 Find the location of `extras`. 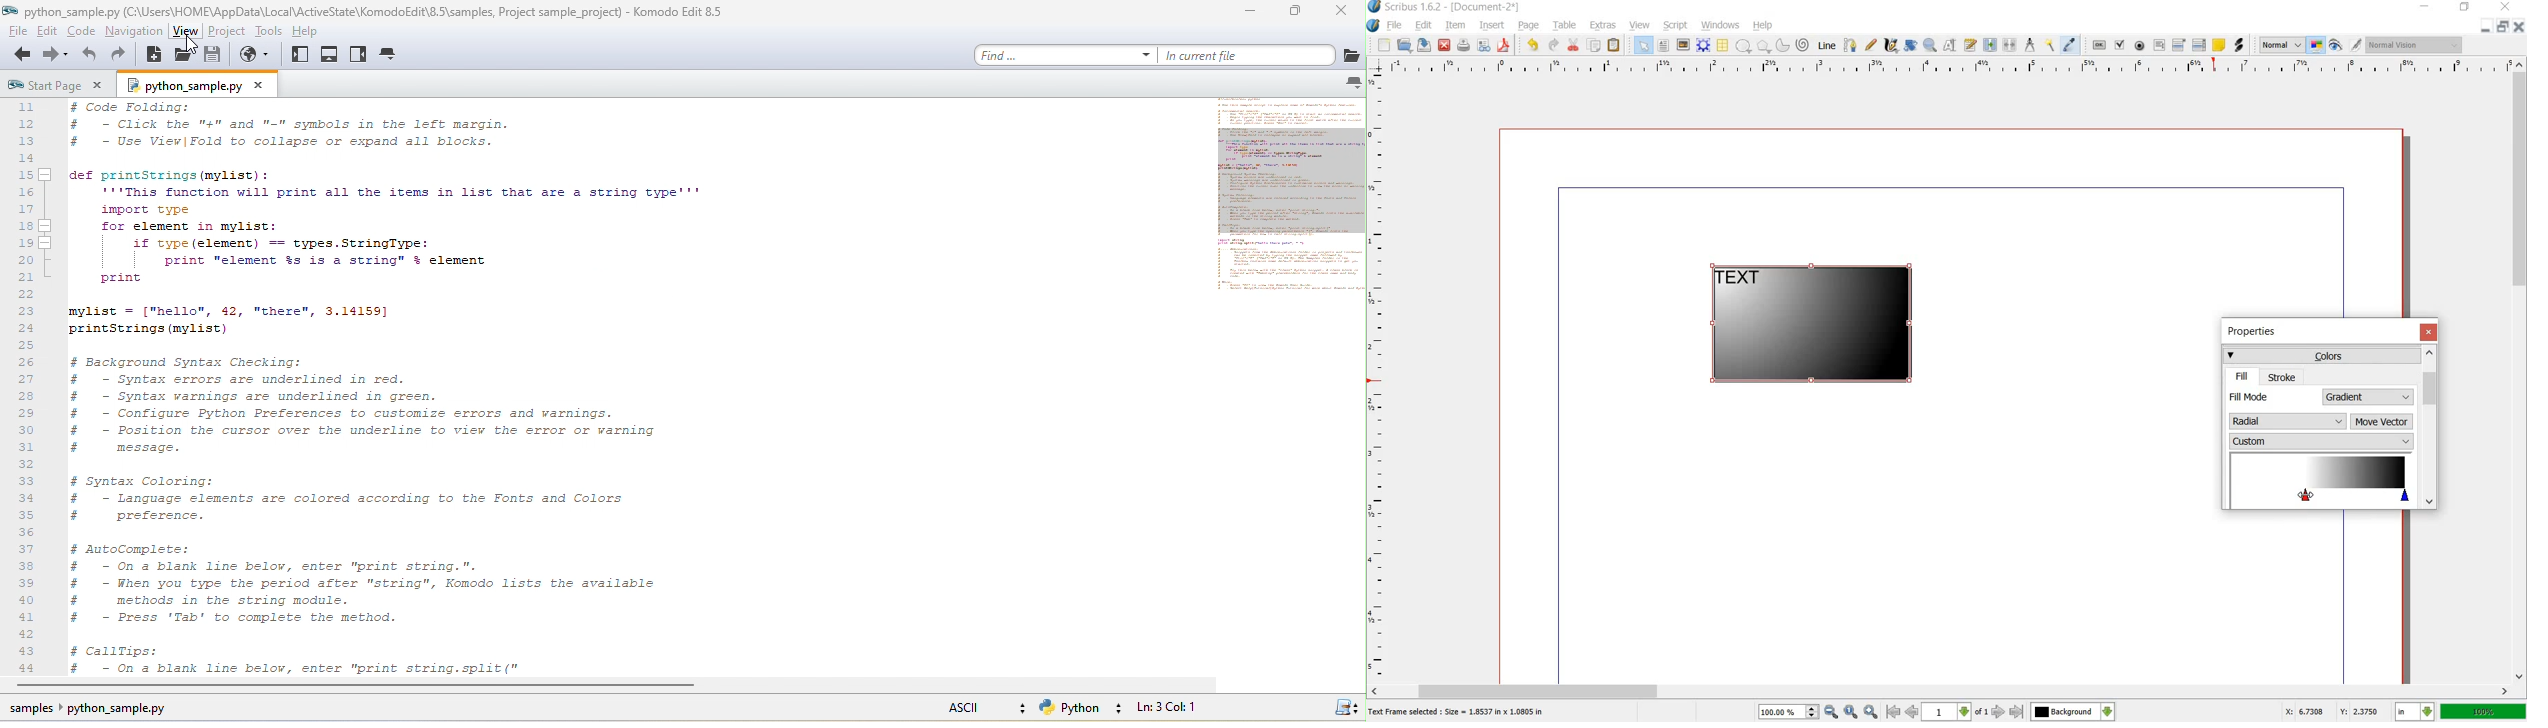

extras is located at coordinates (1603, 26).